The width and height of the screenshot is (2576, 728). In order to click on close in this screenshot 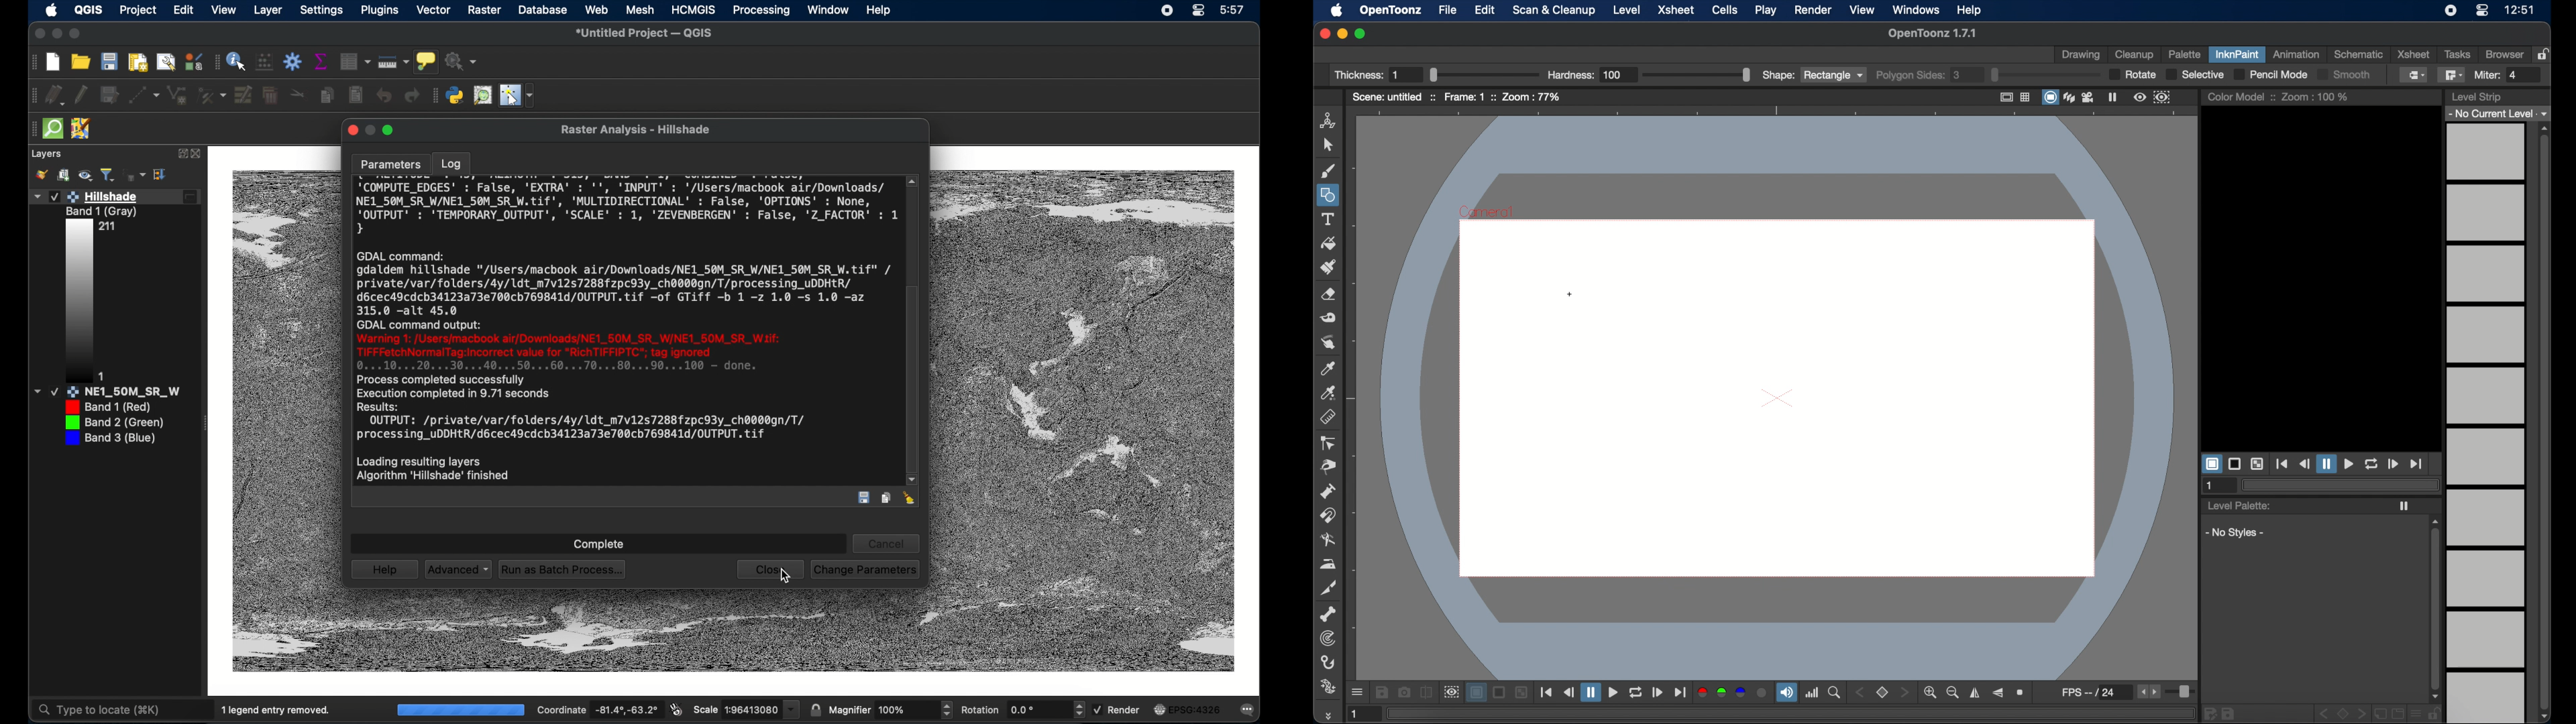, I will do `click(198, 154)`.